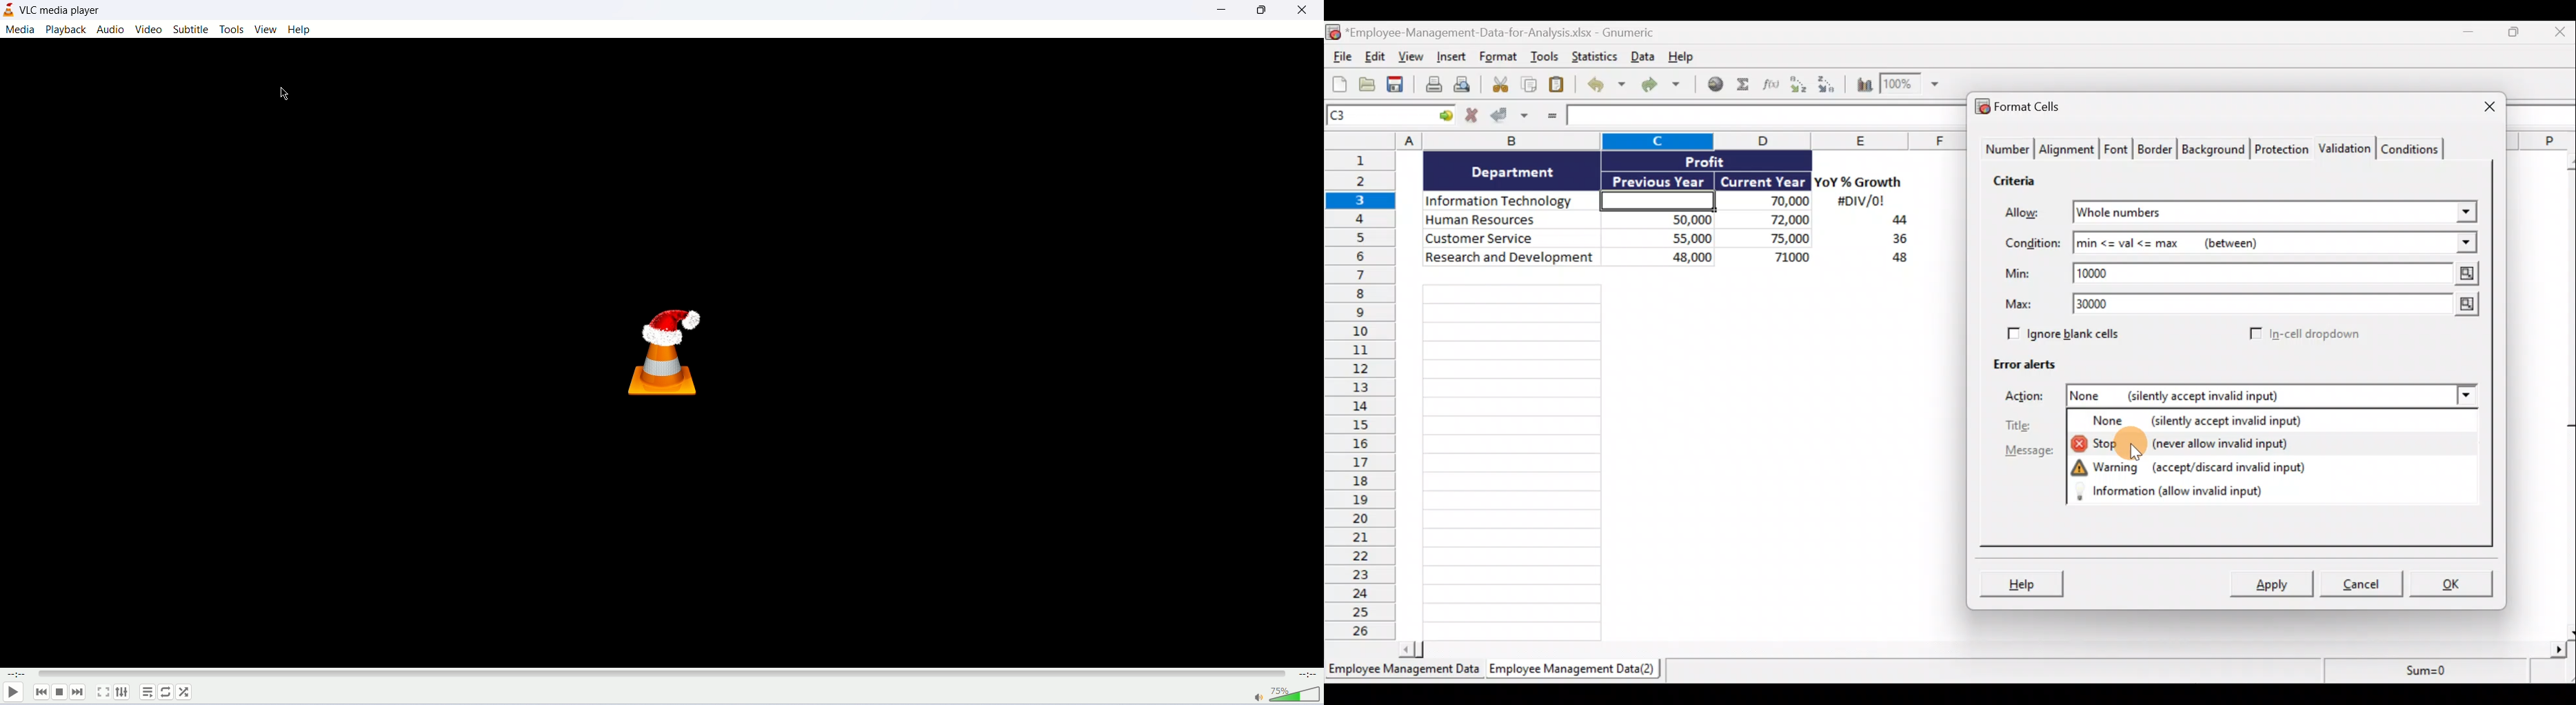 Image resolution: width=2576 pixels, height=728 pixels. Describe the element at coordinates (1512, 202) in the screenshot. I see `Information Technology` at that location.